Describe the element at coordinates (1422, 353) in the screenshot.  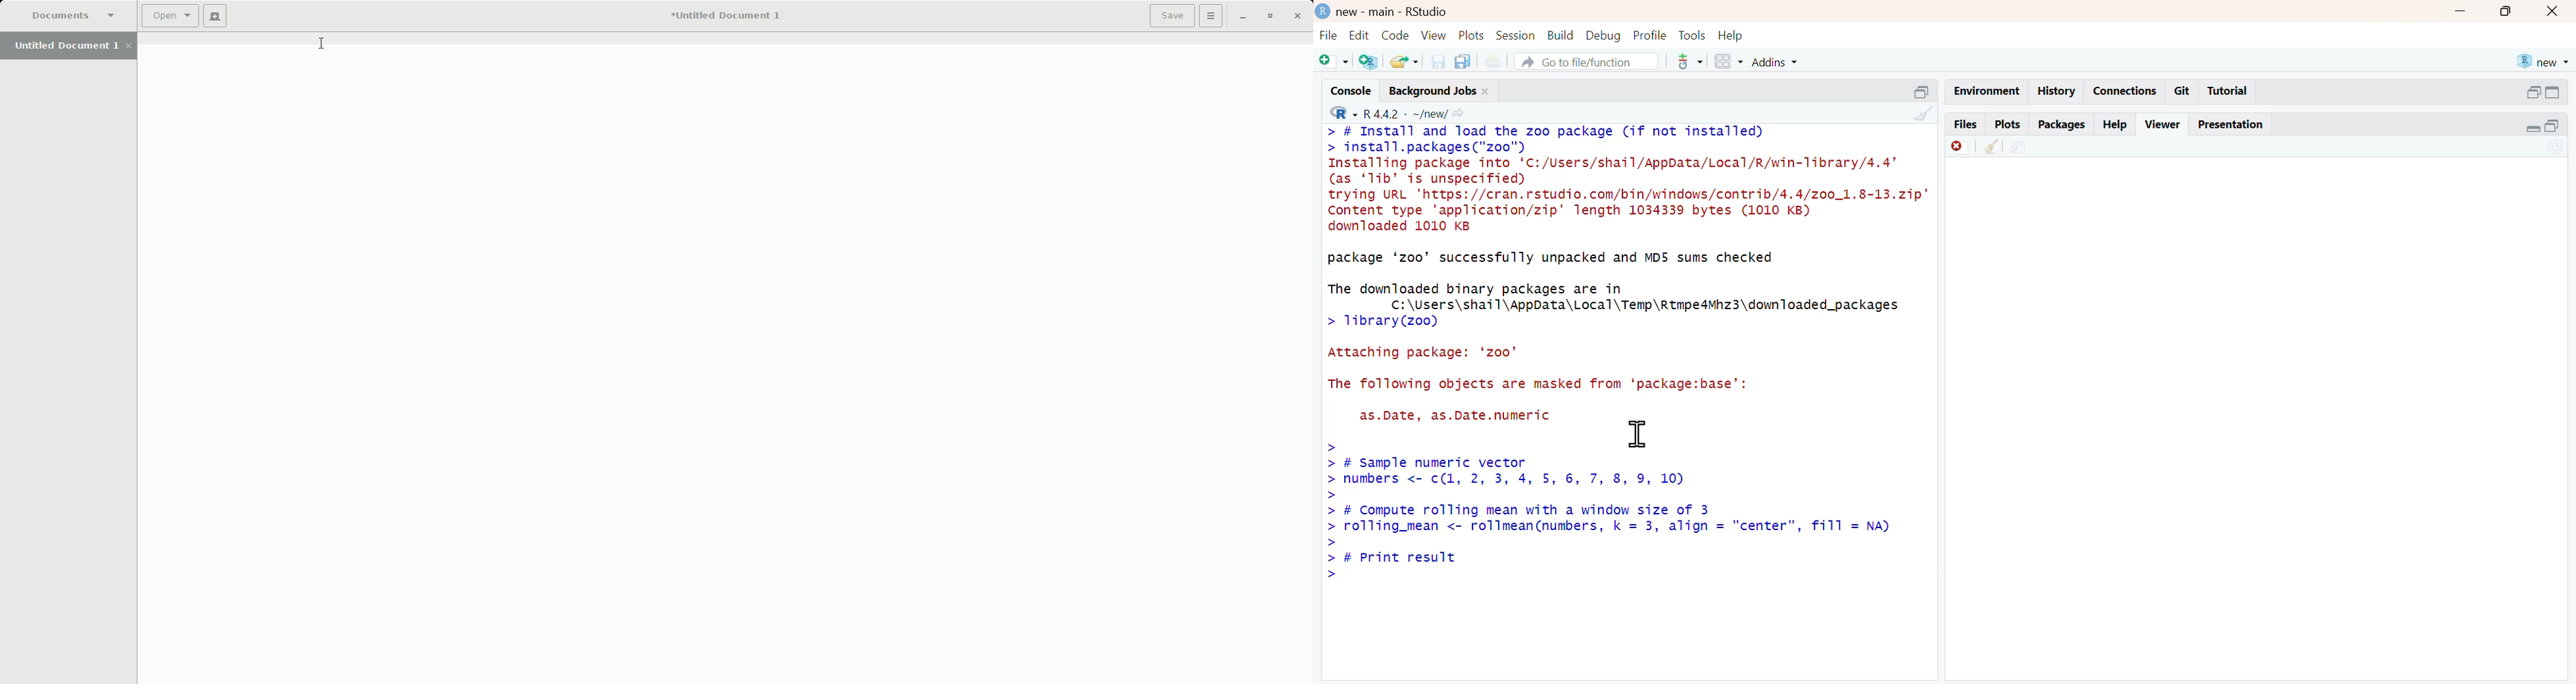
I see `Attaching package: ‘zoo’` at that location.